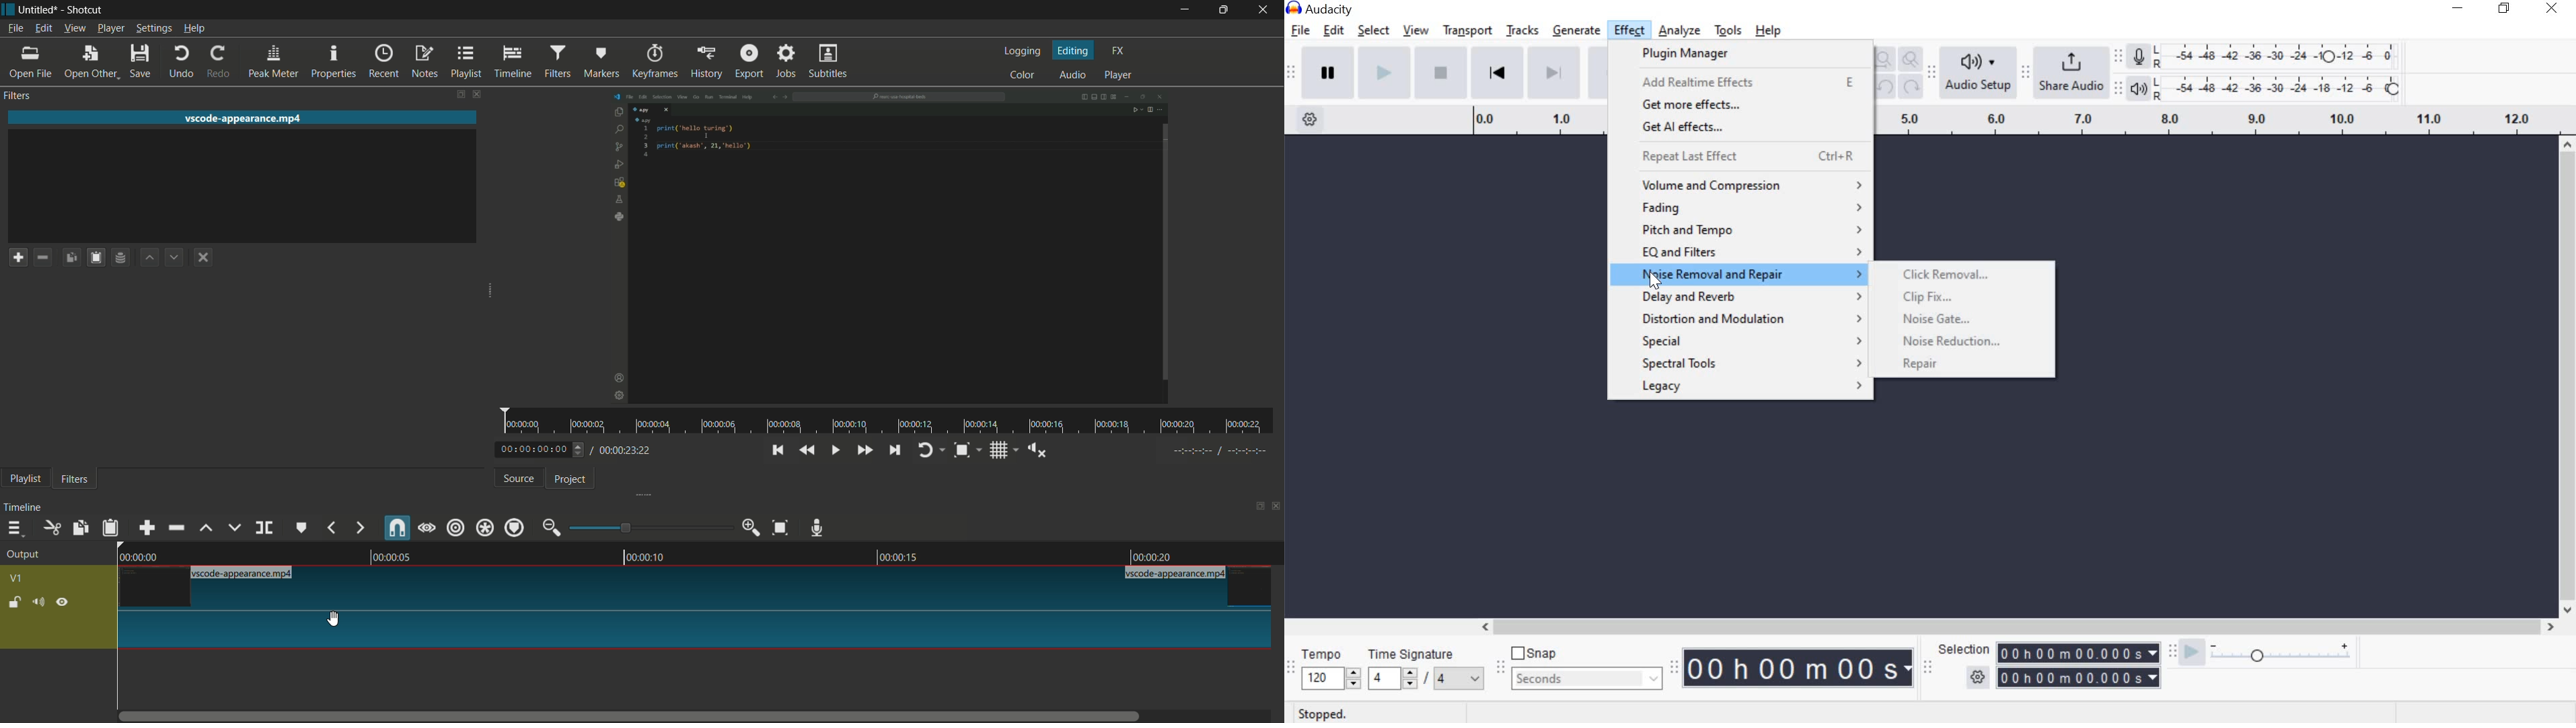 The image size is (2576, 728). Describe the element at coordinates (1754, 156) in the screenshot. I see `repeat last effect` at that location.